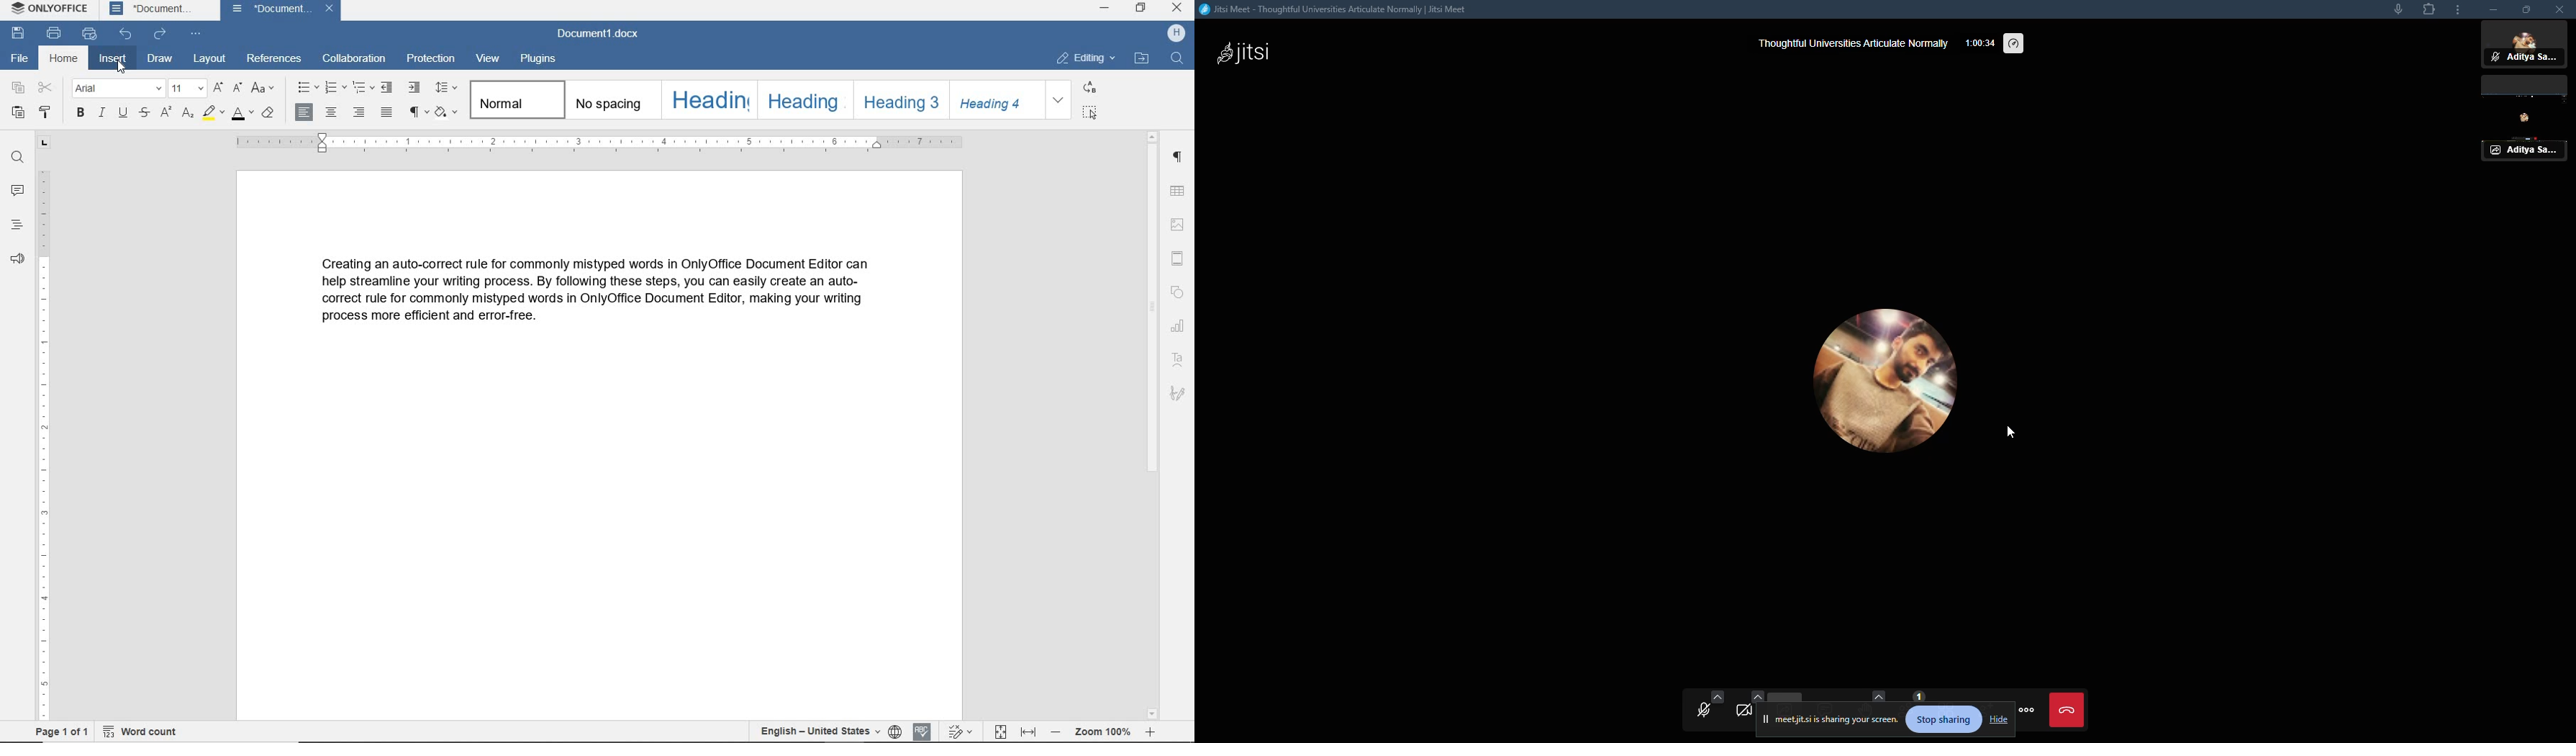  What do you see at coordinates (330, 112) in the screenshot?
I see `align center` at bounding box center [330, 112].